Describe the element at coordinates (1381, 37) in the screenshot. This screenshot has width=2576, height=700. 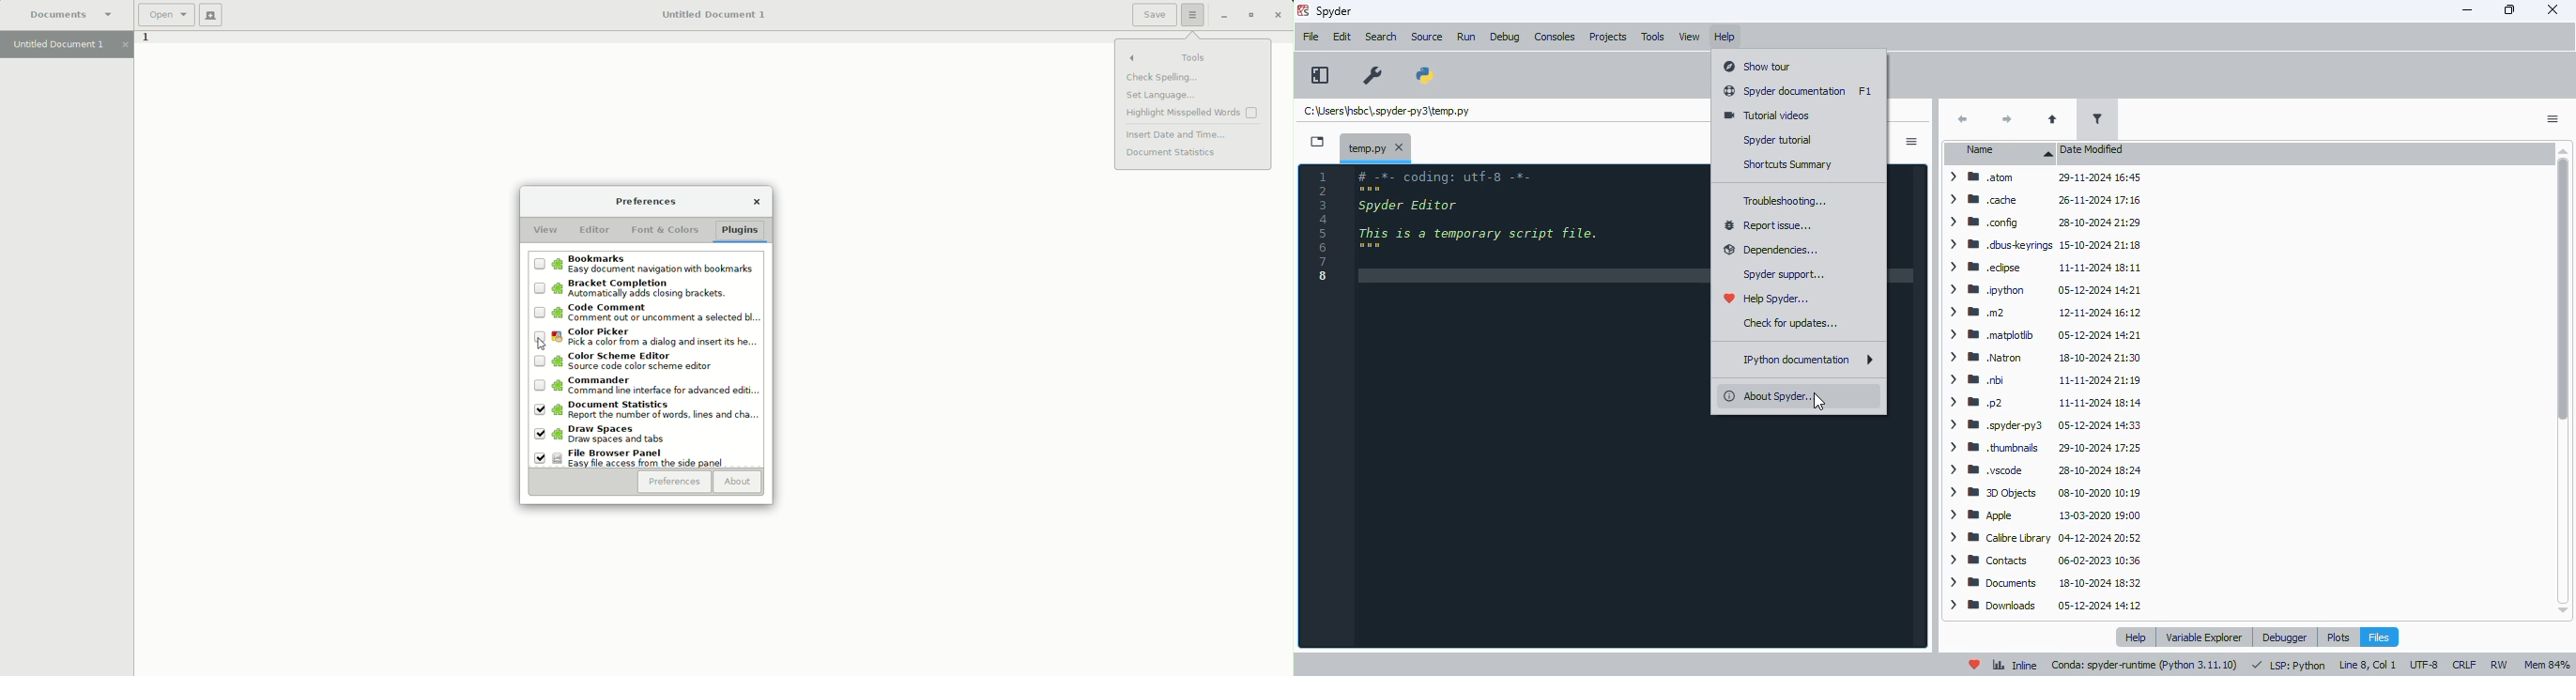
I see `search` at that location.